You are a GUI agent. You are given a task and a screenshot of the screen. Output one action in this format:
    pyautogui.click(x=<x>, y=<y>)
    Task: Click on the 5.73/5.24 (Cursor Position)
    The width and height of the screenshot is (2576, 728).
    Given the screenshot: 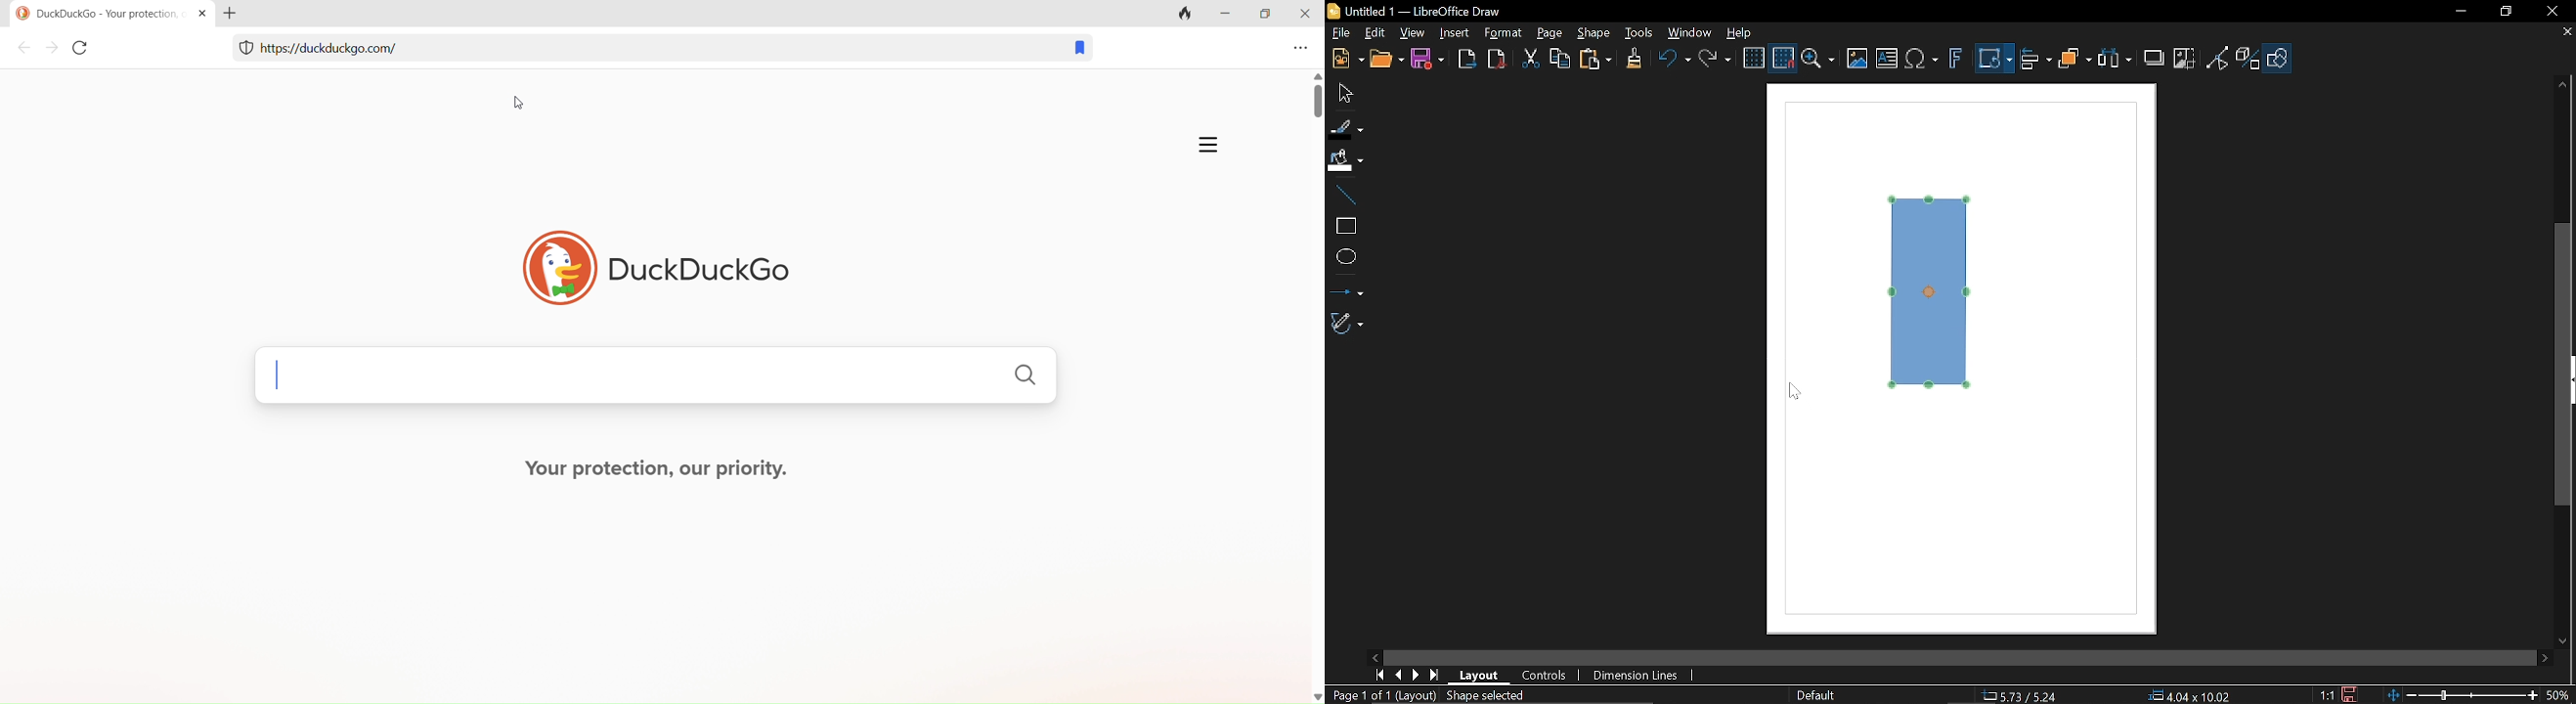 What is the action you would take?
    pyautogui.click(x=2023, y=696)
    